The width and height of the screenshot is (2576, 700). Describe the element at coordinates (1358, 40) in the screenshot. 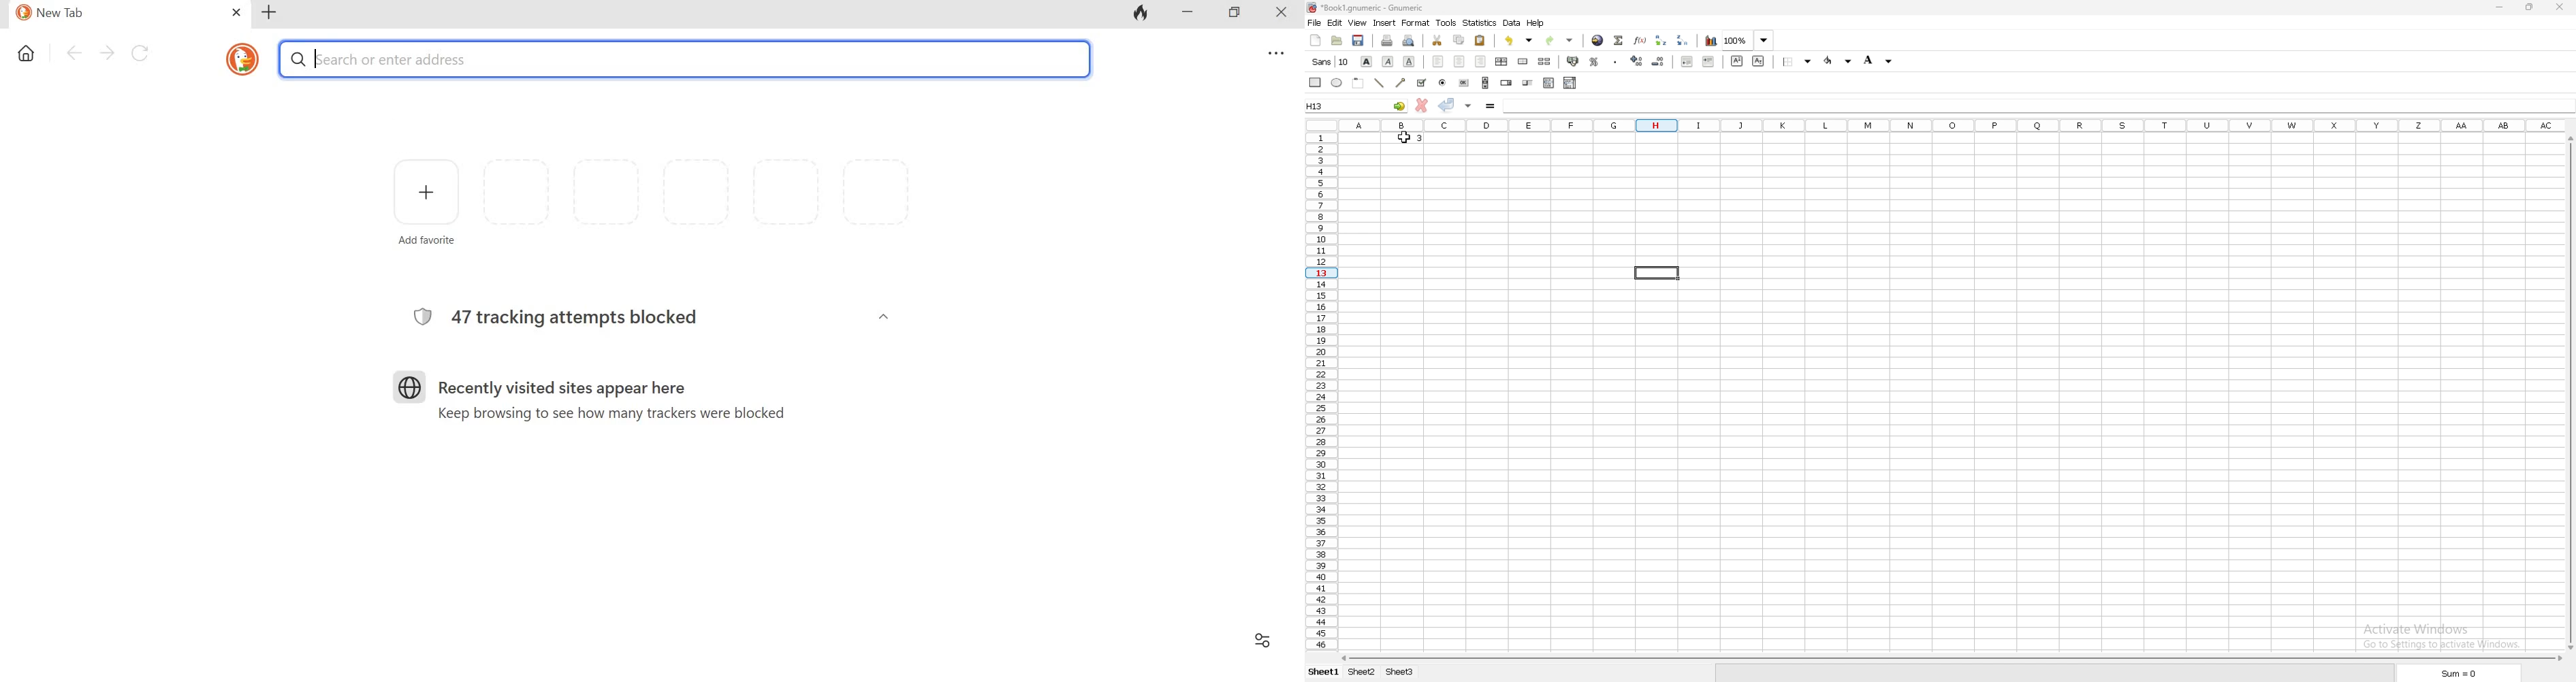

I see `save` at that location.